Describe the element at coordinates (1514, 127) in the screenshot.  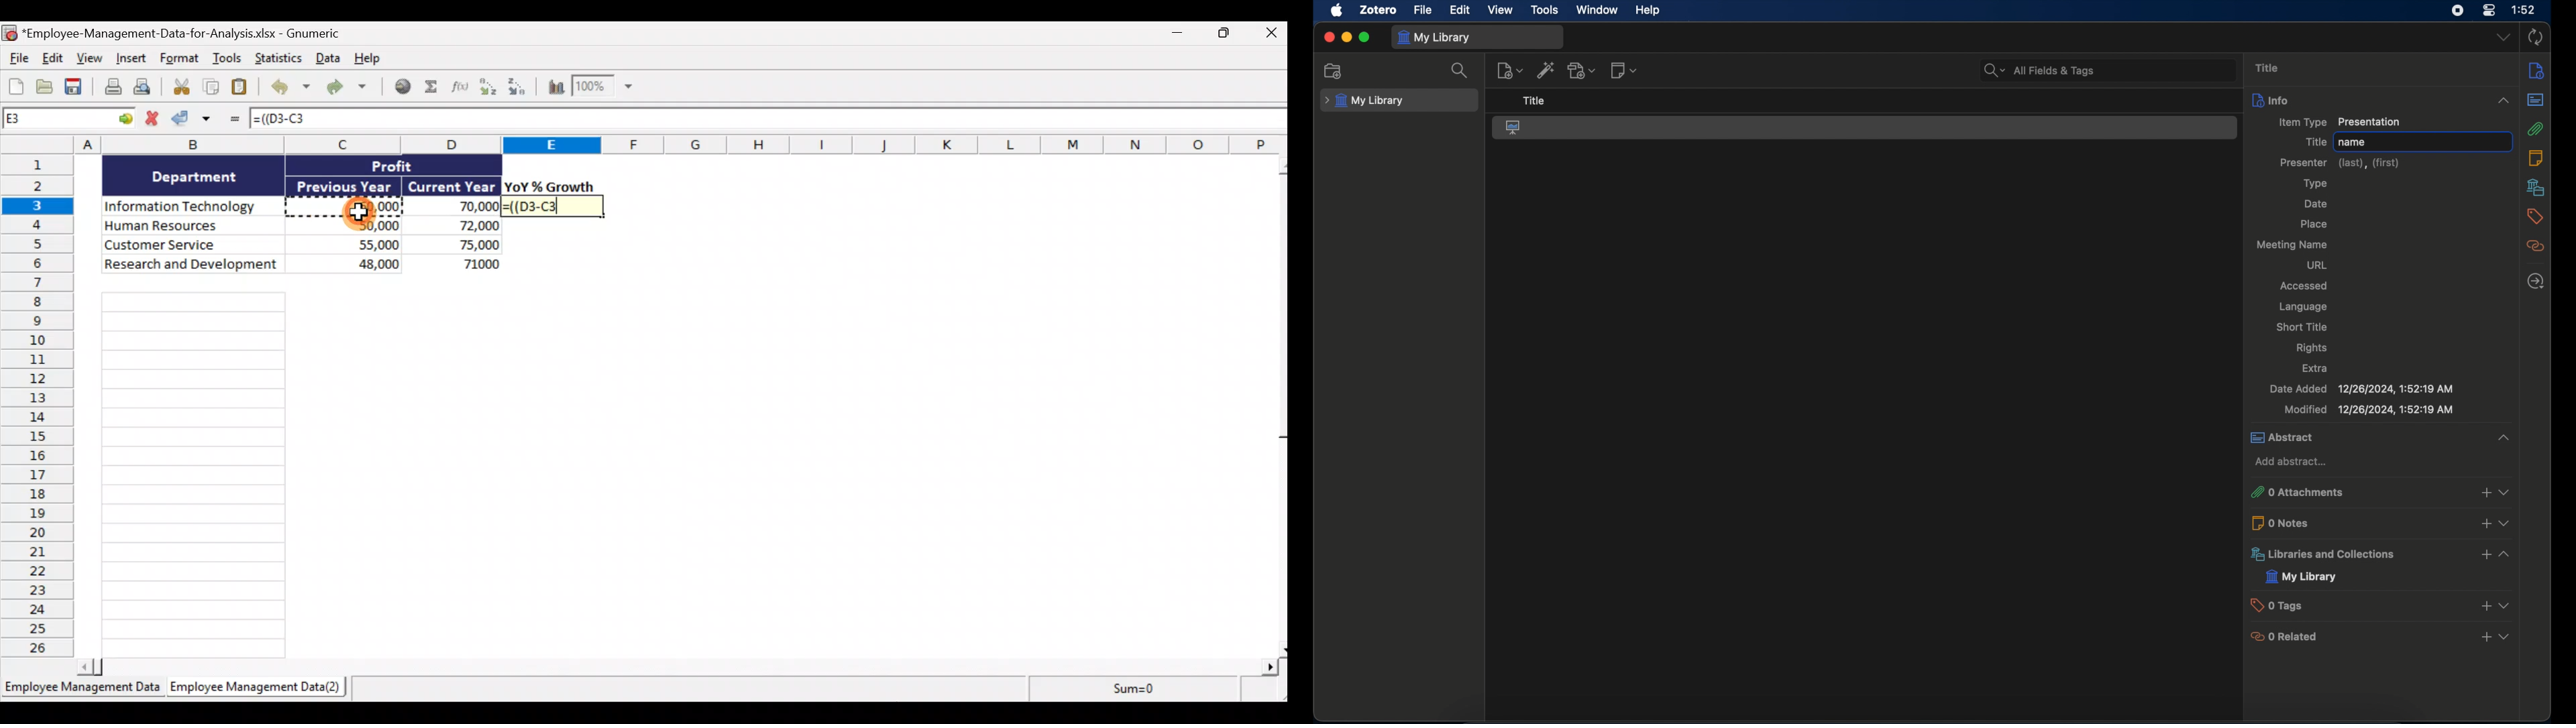
I see `presentation` at that location.